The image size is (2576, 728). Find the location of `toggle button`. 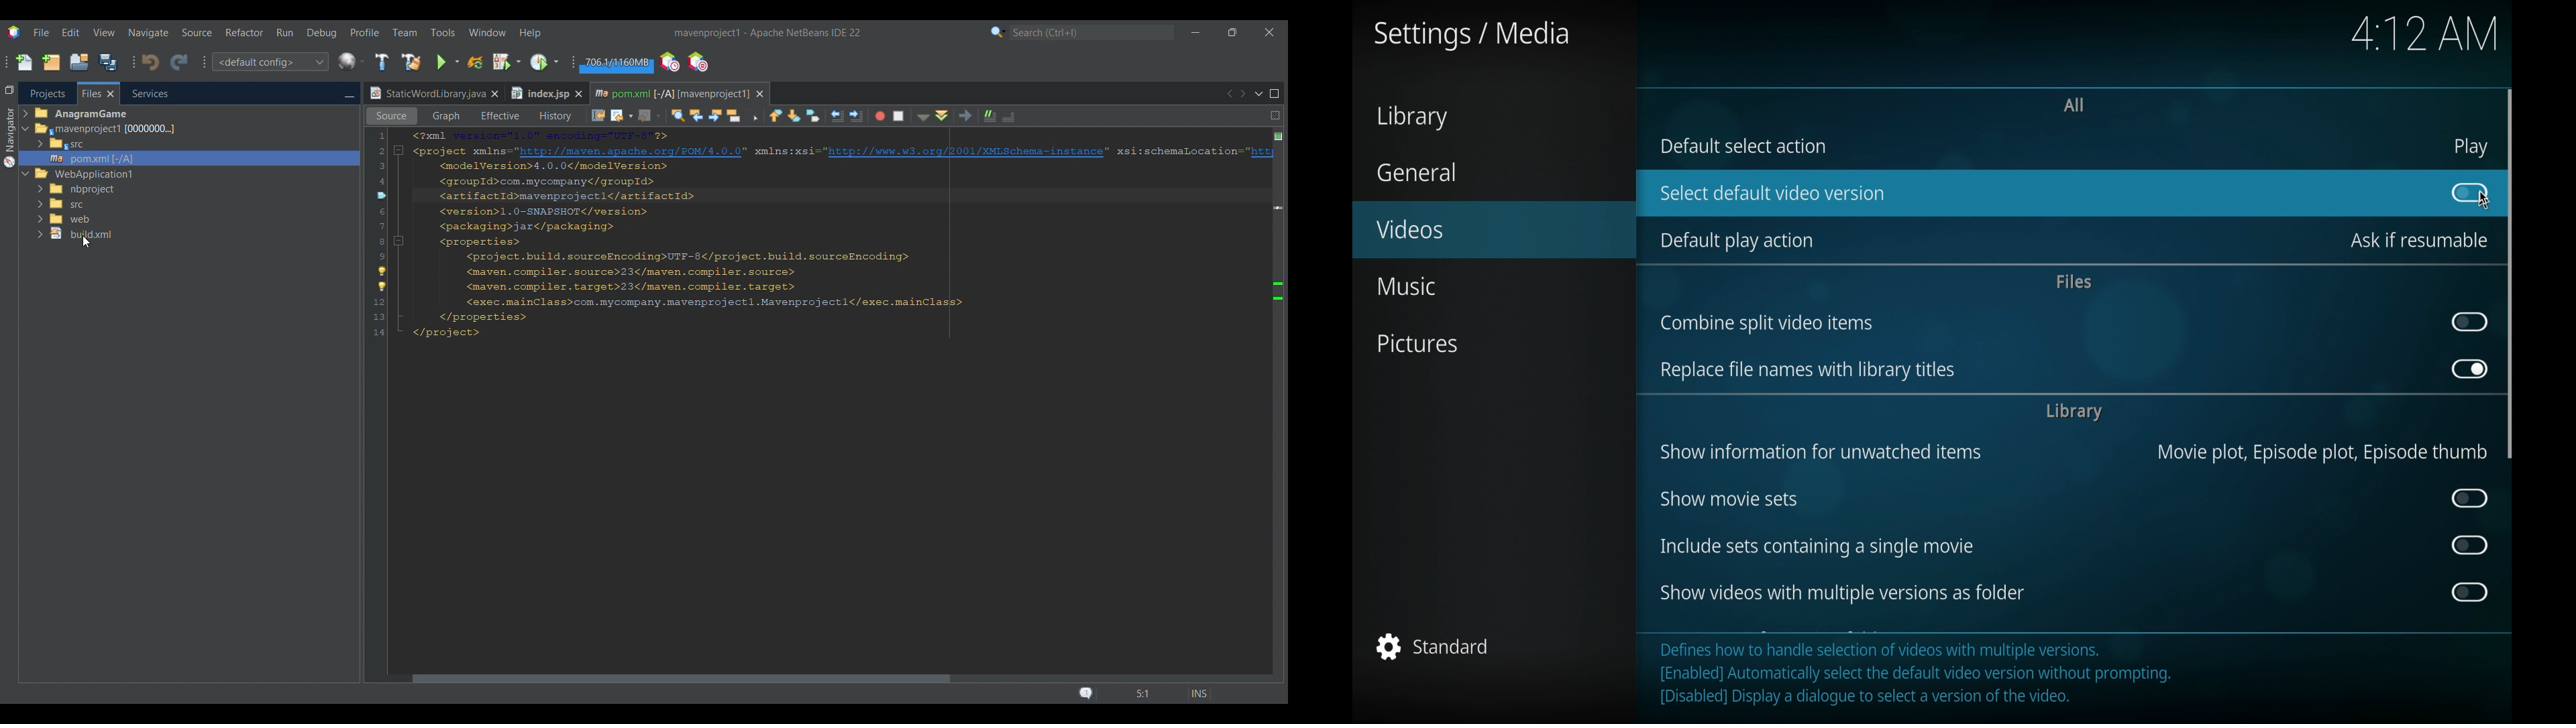

toggle button is located at coordinates (2472, 592).